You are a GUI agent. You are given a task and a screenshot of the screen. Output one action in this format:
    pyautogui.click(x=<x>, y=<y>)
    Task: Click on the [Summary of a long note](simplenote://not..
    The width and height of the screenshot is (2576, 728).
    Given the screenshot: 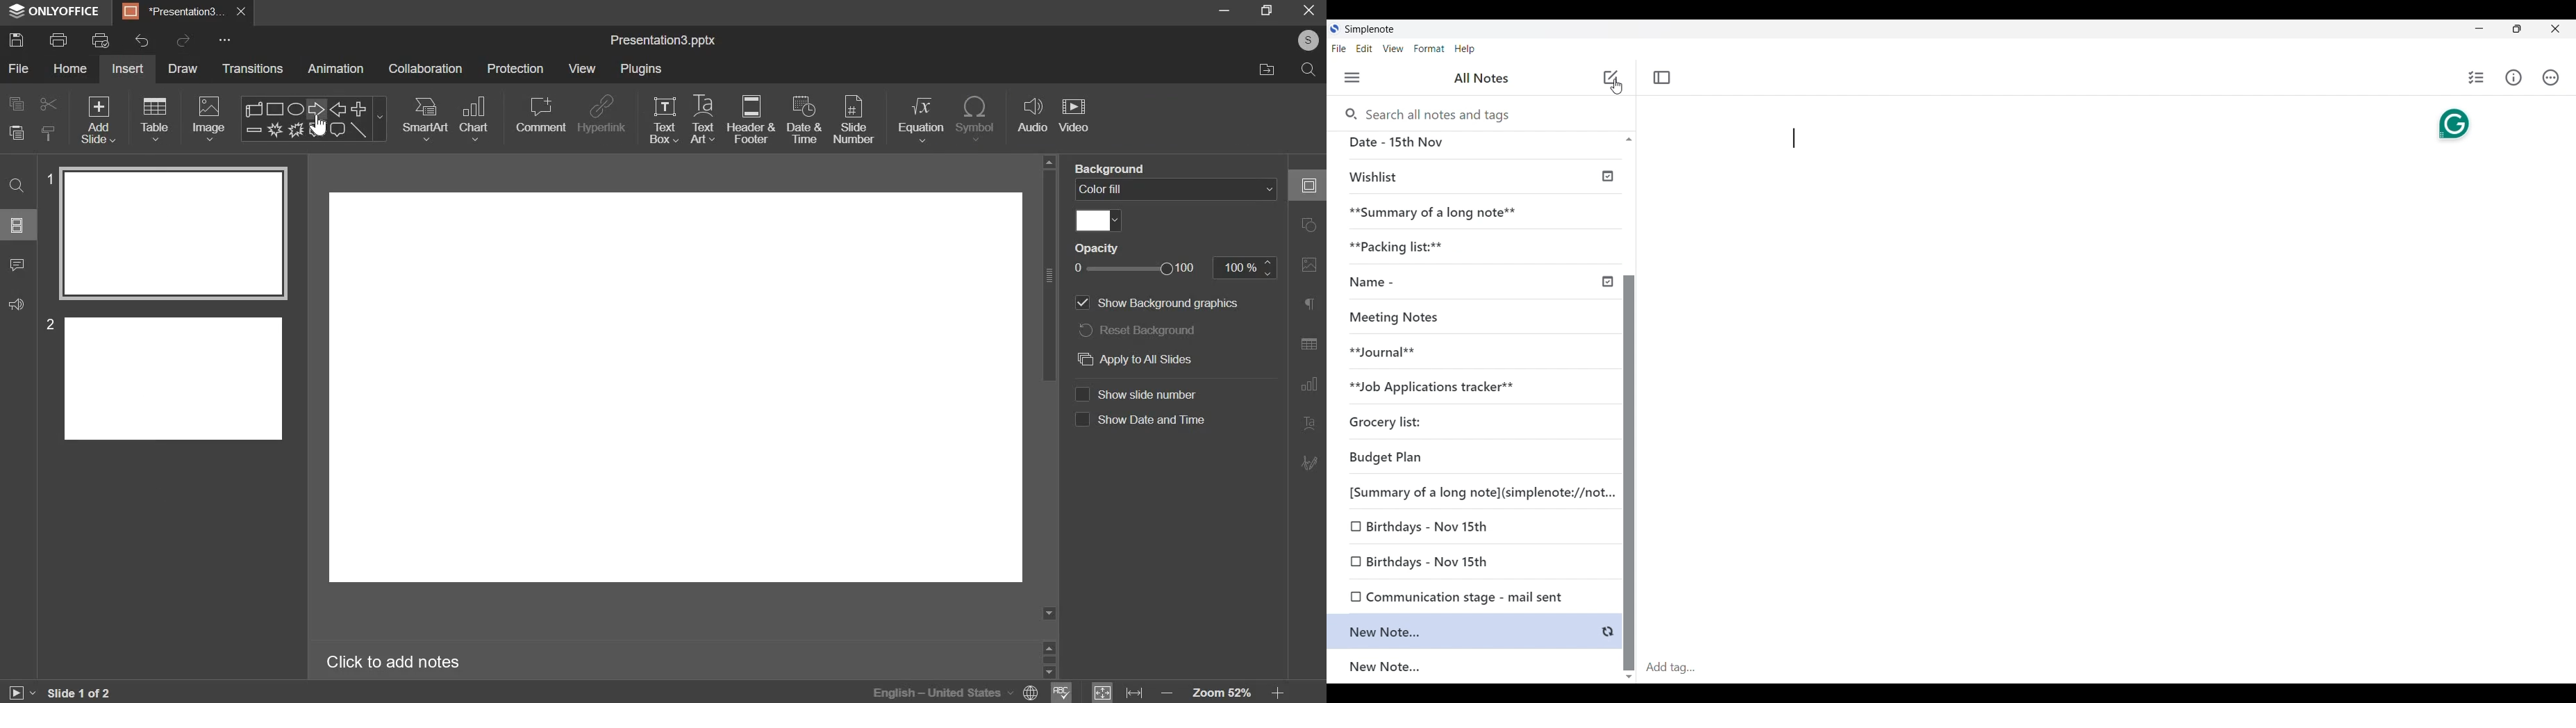 What is the action you would take?
    pyautogui.click(x=1478, y=494)
    